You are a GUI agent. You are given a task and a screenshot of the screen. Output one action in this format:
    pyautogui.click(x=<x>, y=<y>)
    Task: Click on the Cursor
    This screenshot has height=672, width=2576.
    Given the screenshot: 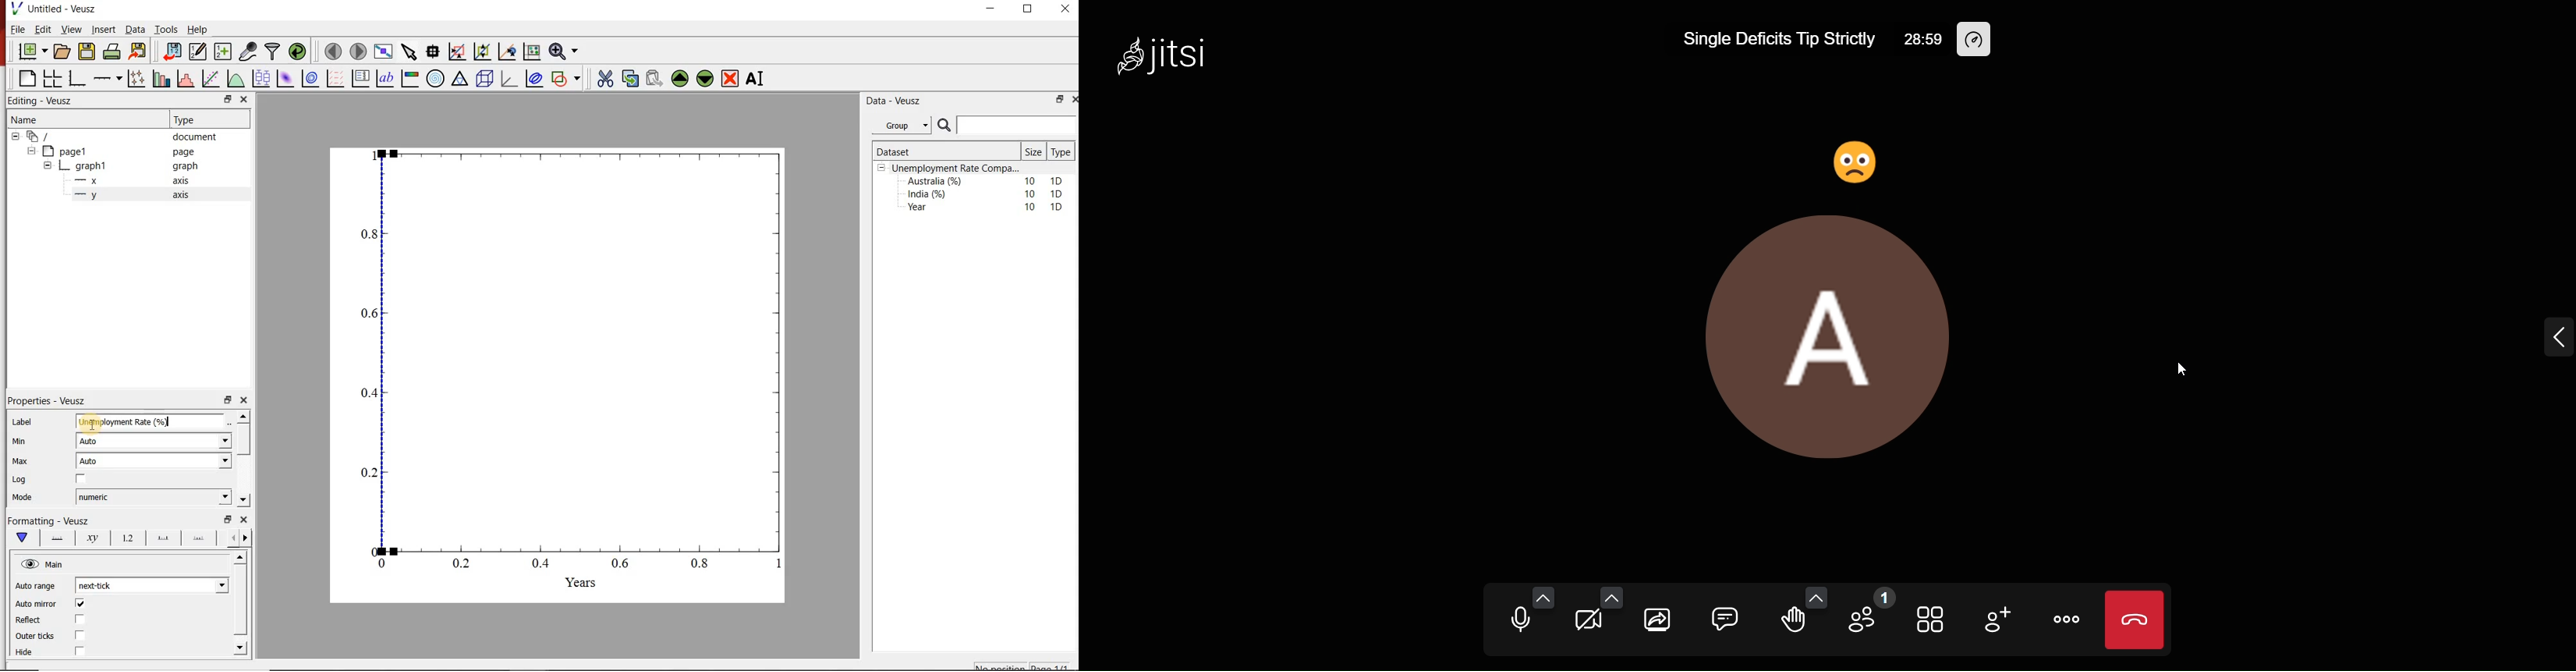 What is the action you would take?
    pyautogui.click(x=2180, y=369)
    